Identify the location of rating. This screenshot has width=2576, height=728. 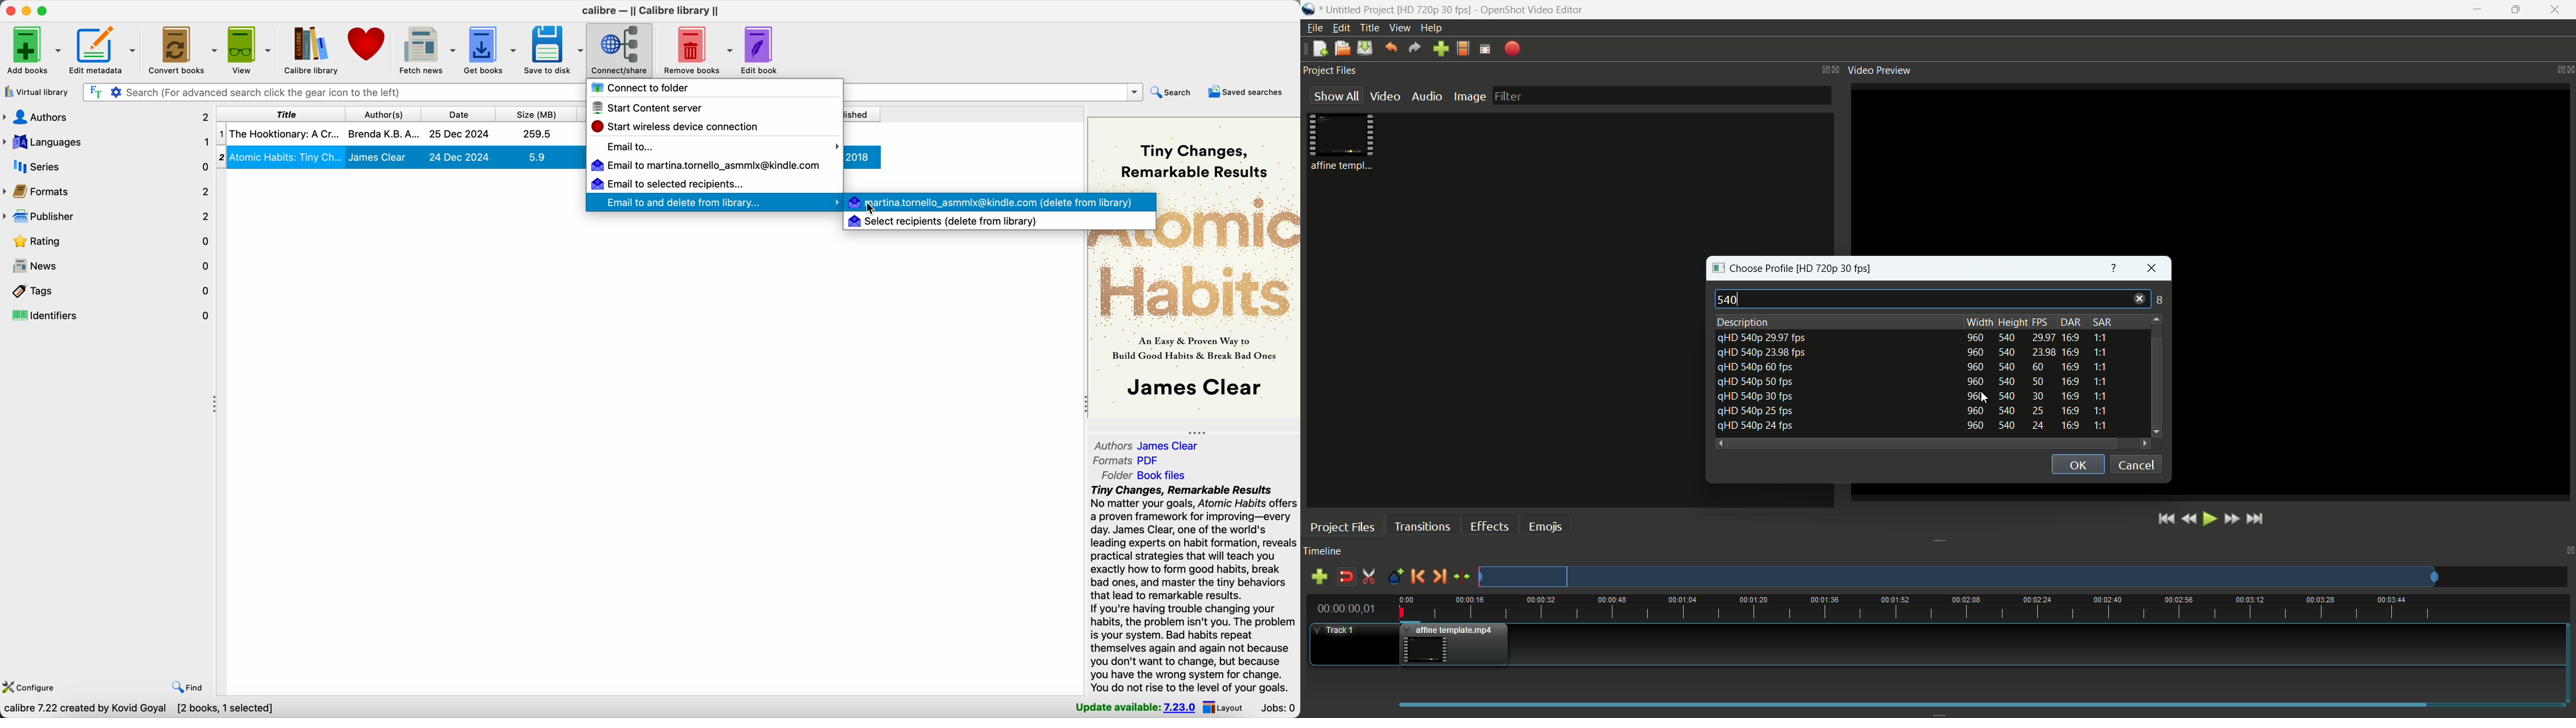
(107, 240).